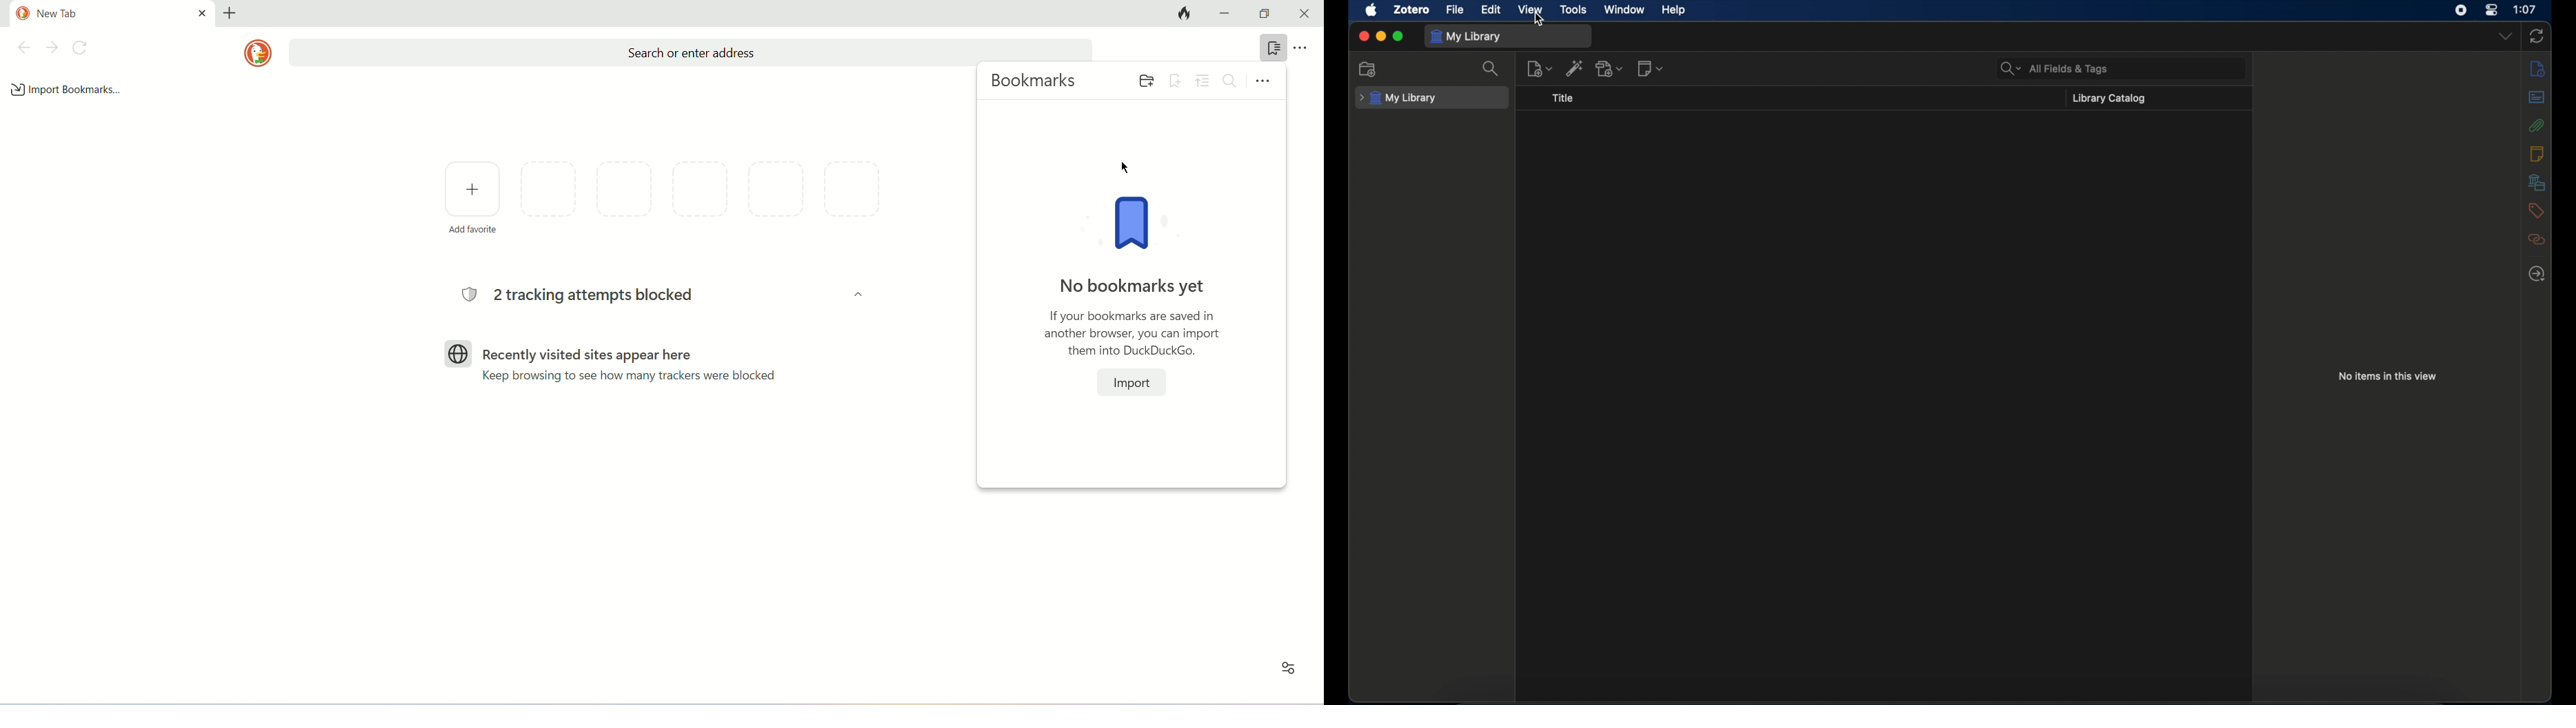  Describe the element at coordinates (1465, 37) in the screenshot. I see `my library` at that location.